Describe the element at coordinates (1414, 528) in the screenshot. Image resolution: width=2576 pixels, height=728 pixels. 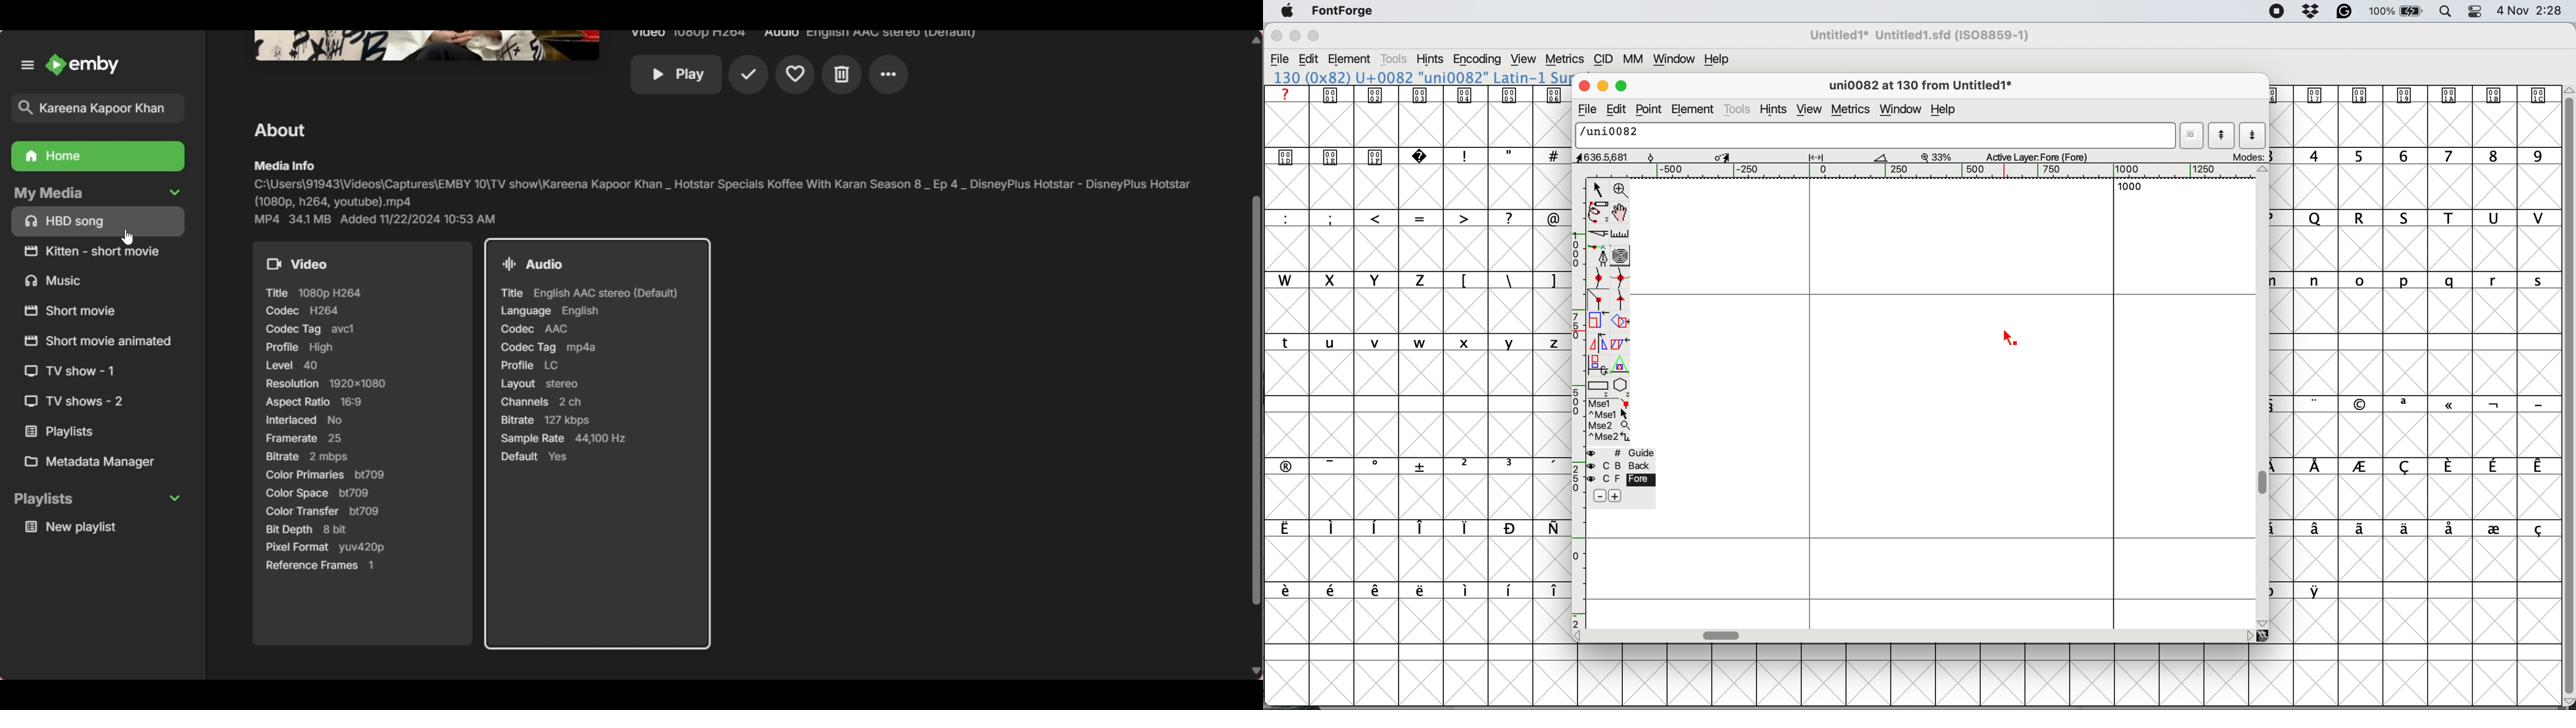
I see `symbols` at that location.